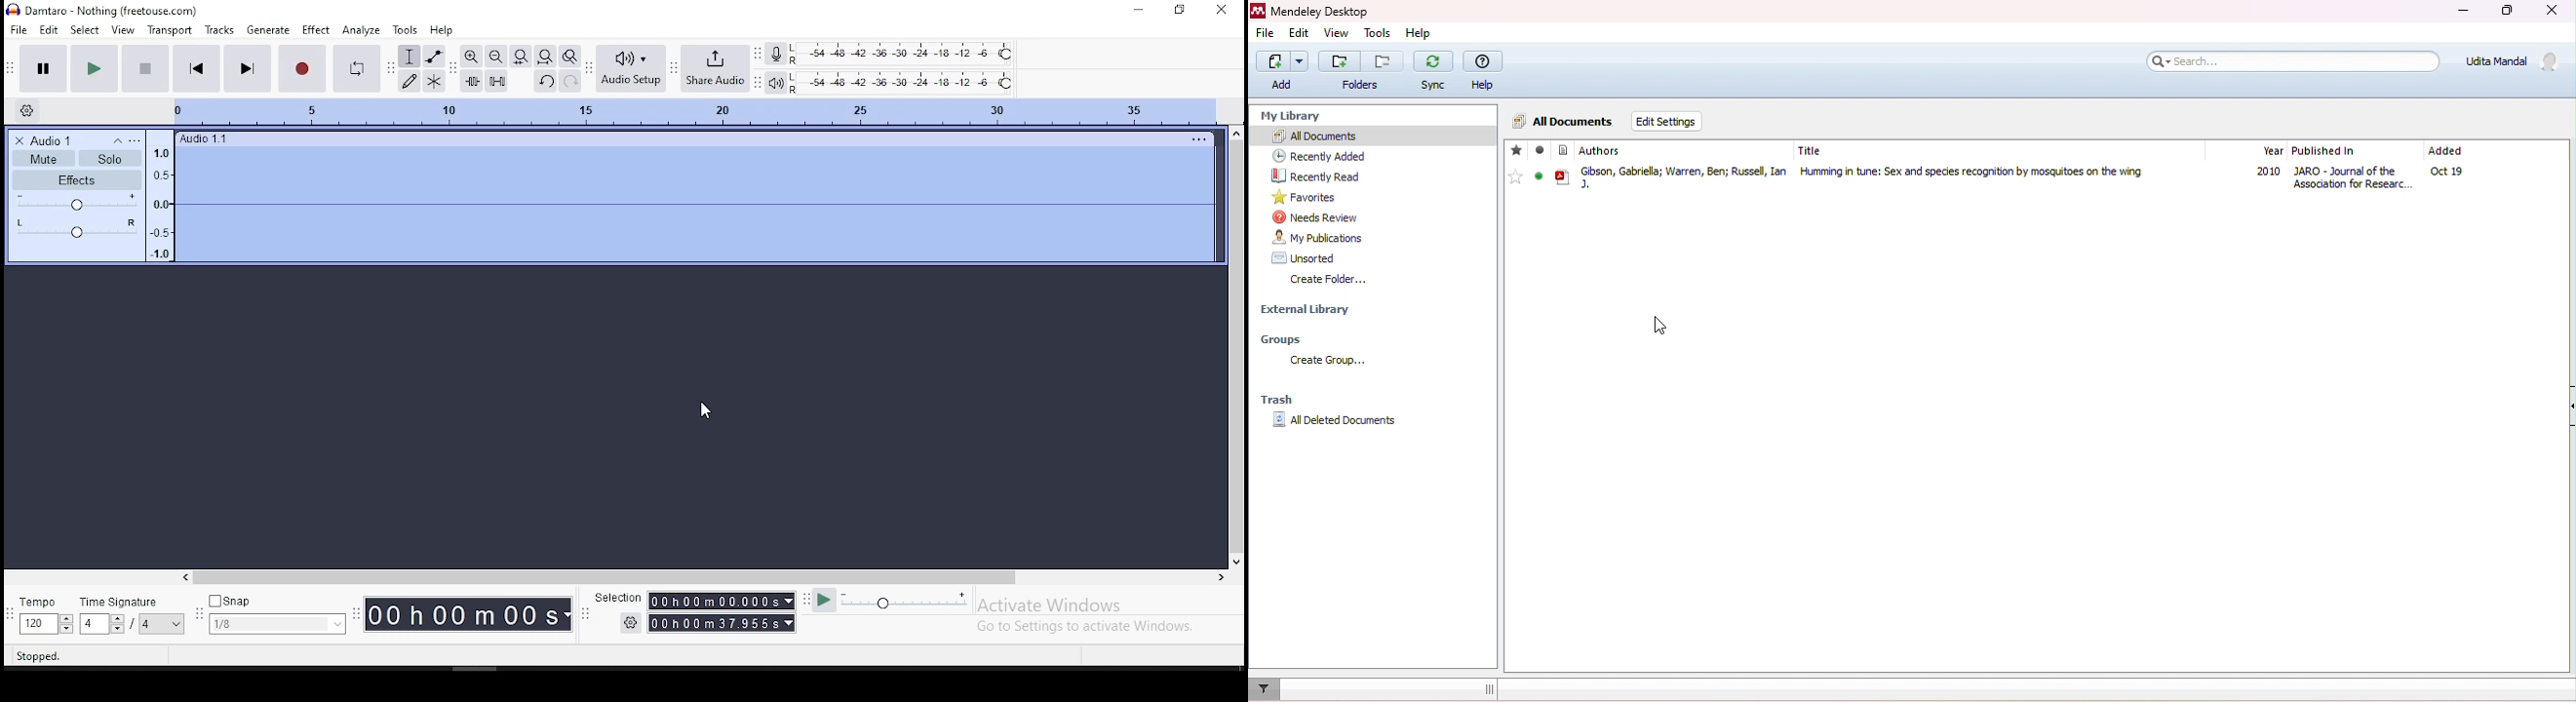 Image resolution: width=2576 pixels, height=728 pixels. I want to click on Audio tracker, so click(161, 196).